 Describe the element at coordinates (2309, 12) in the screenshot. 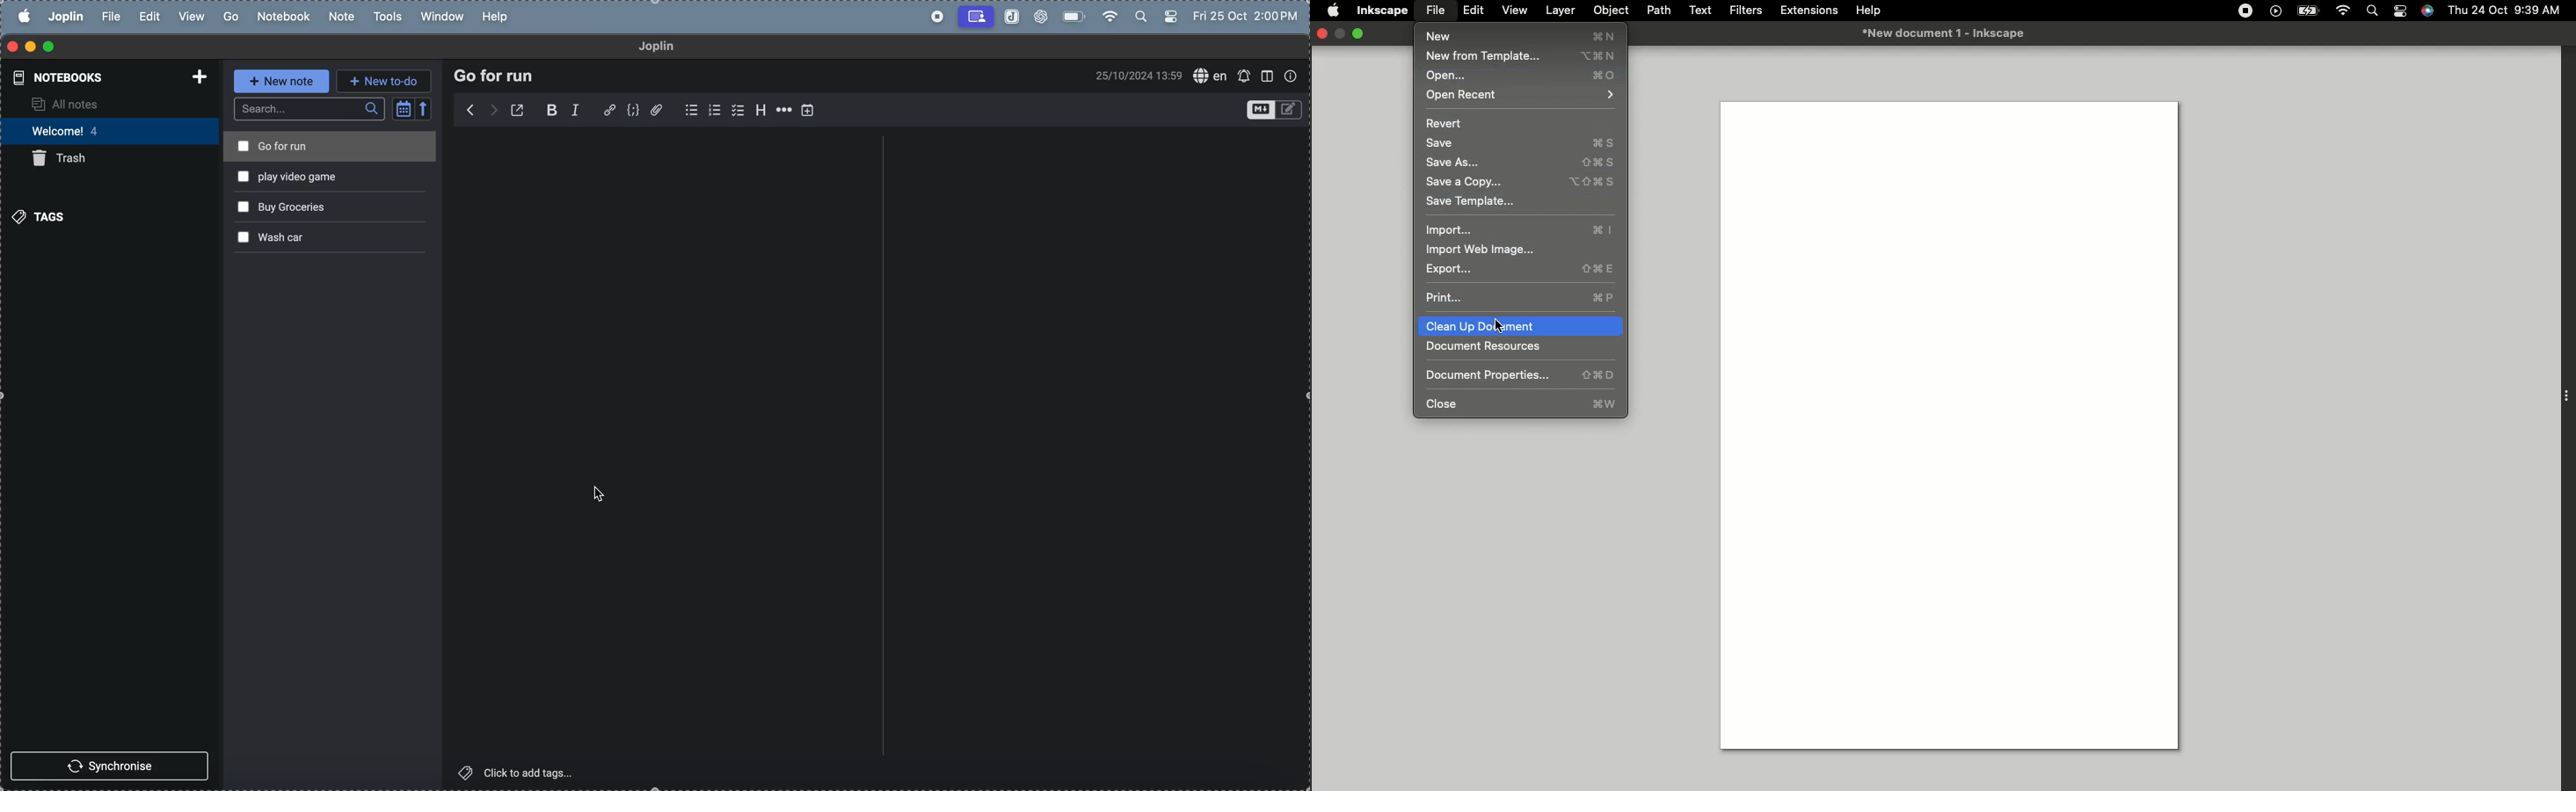

I see `Charge` at that location.